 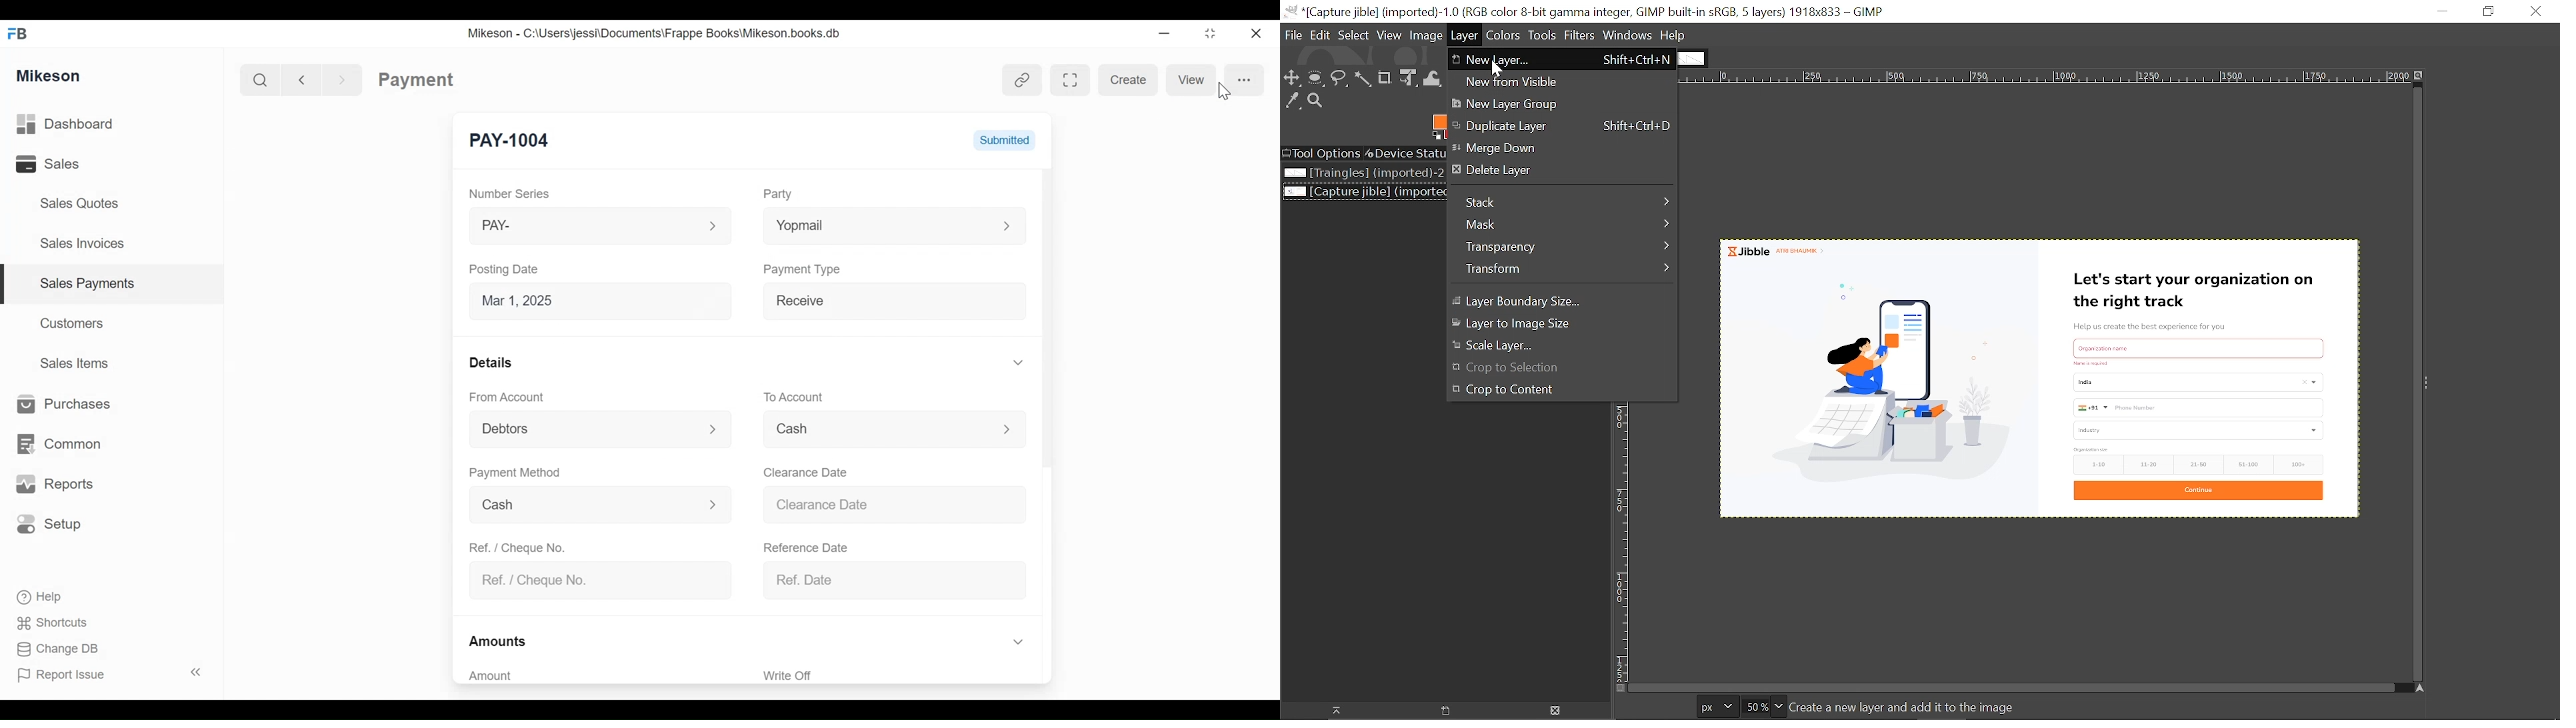 I want to click on Shortcuts, so click(x=58, y=619).